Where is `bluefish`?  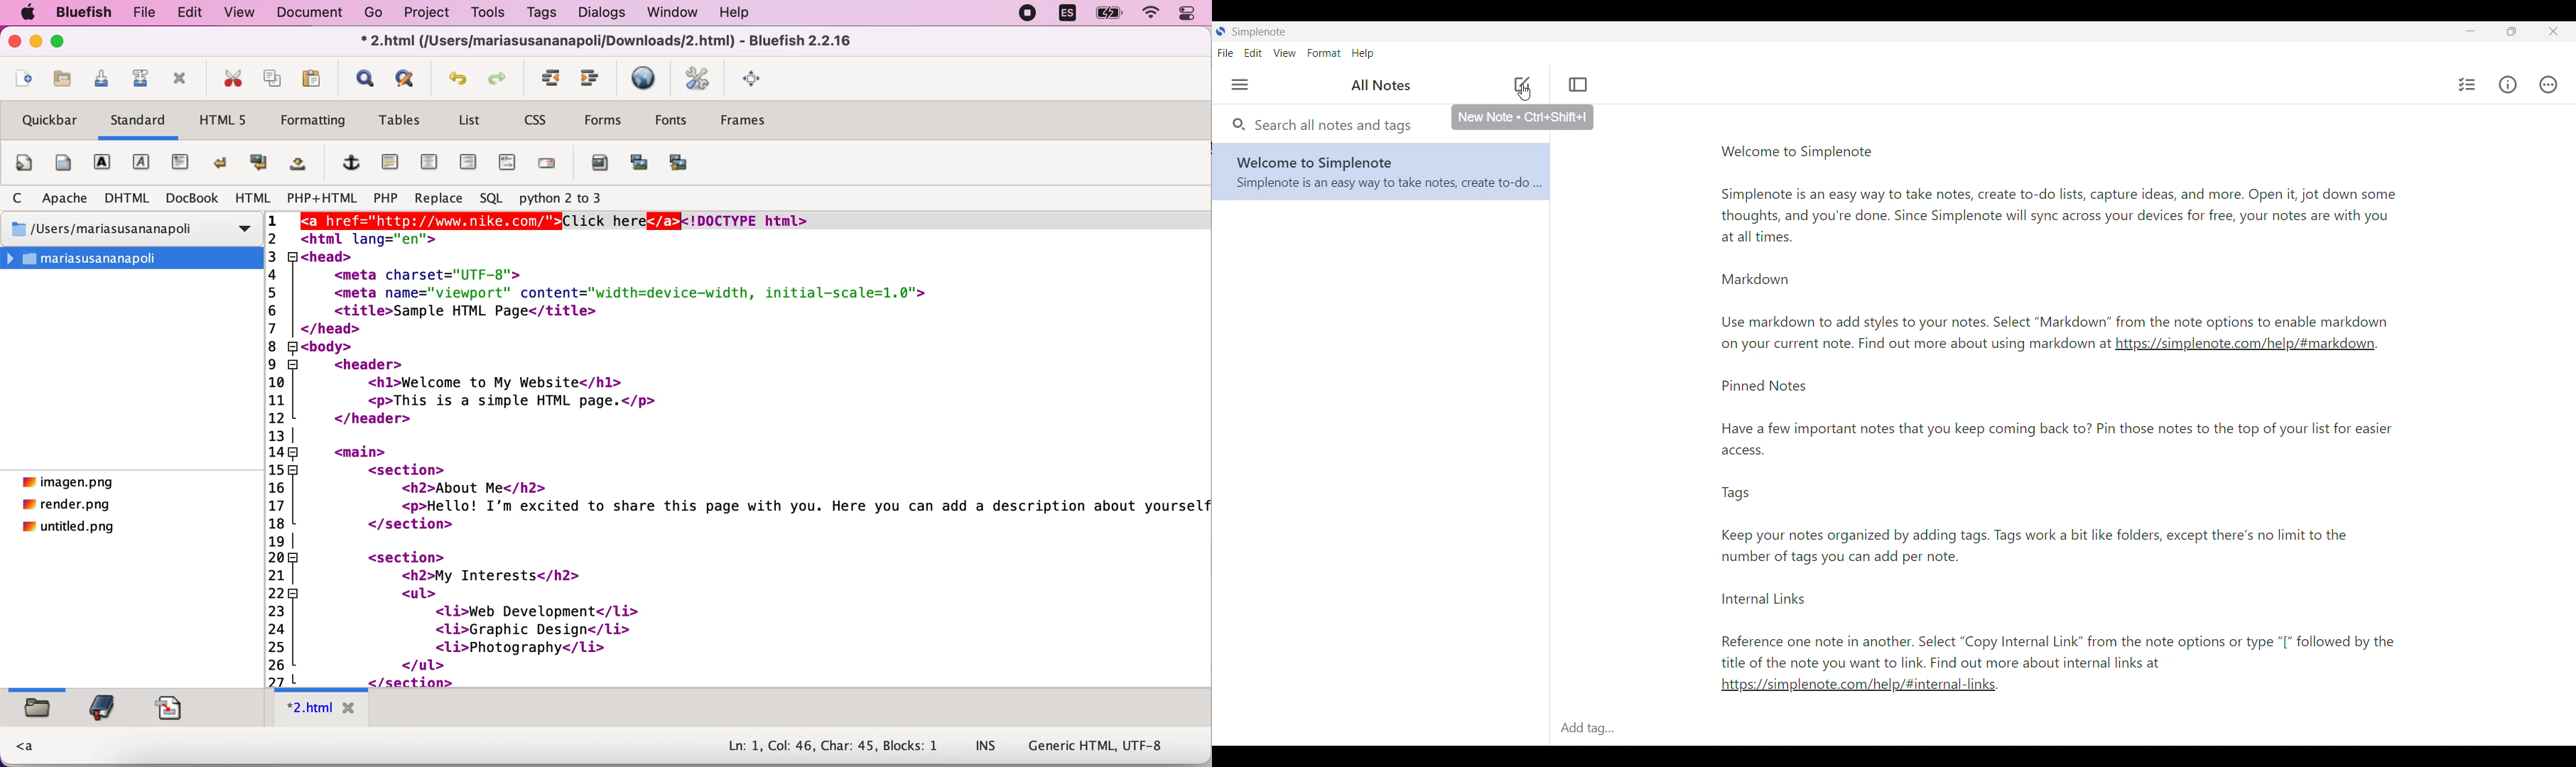
bluefish is located at coordinates (83, 13).